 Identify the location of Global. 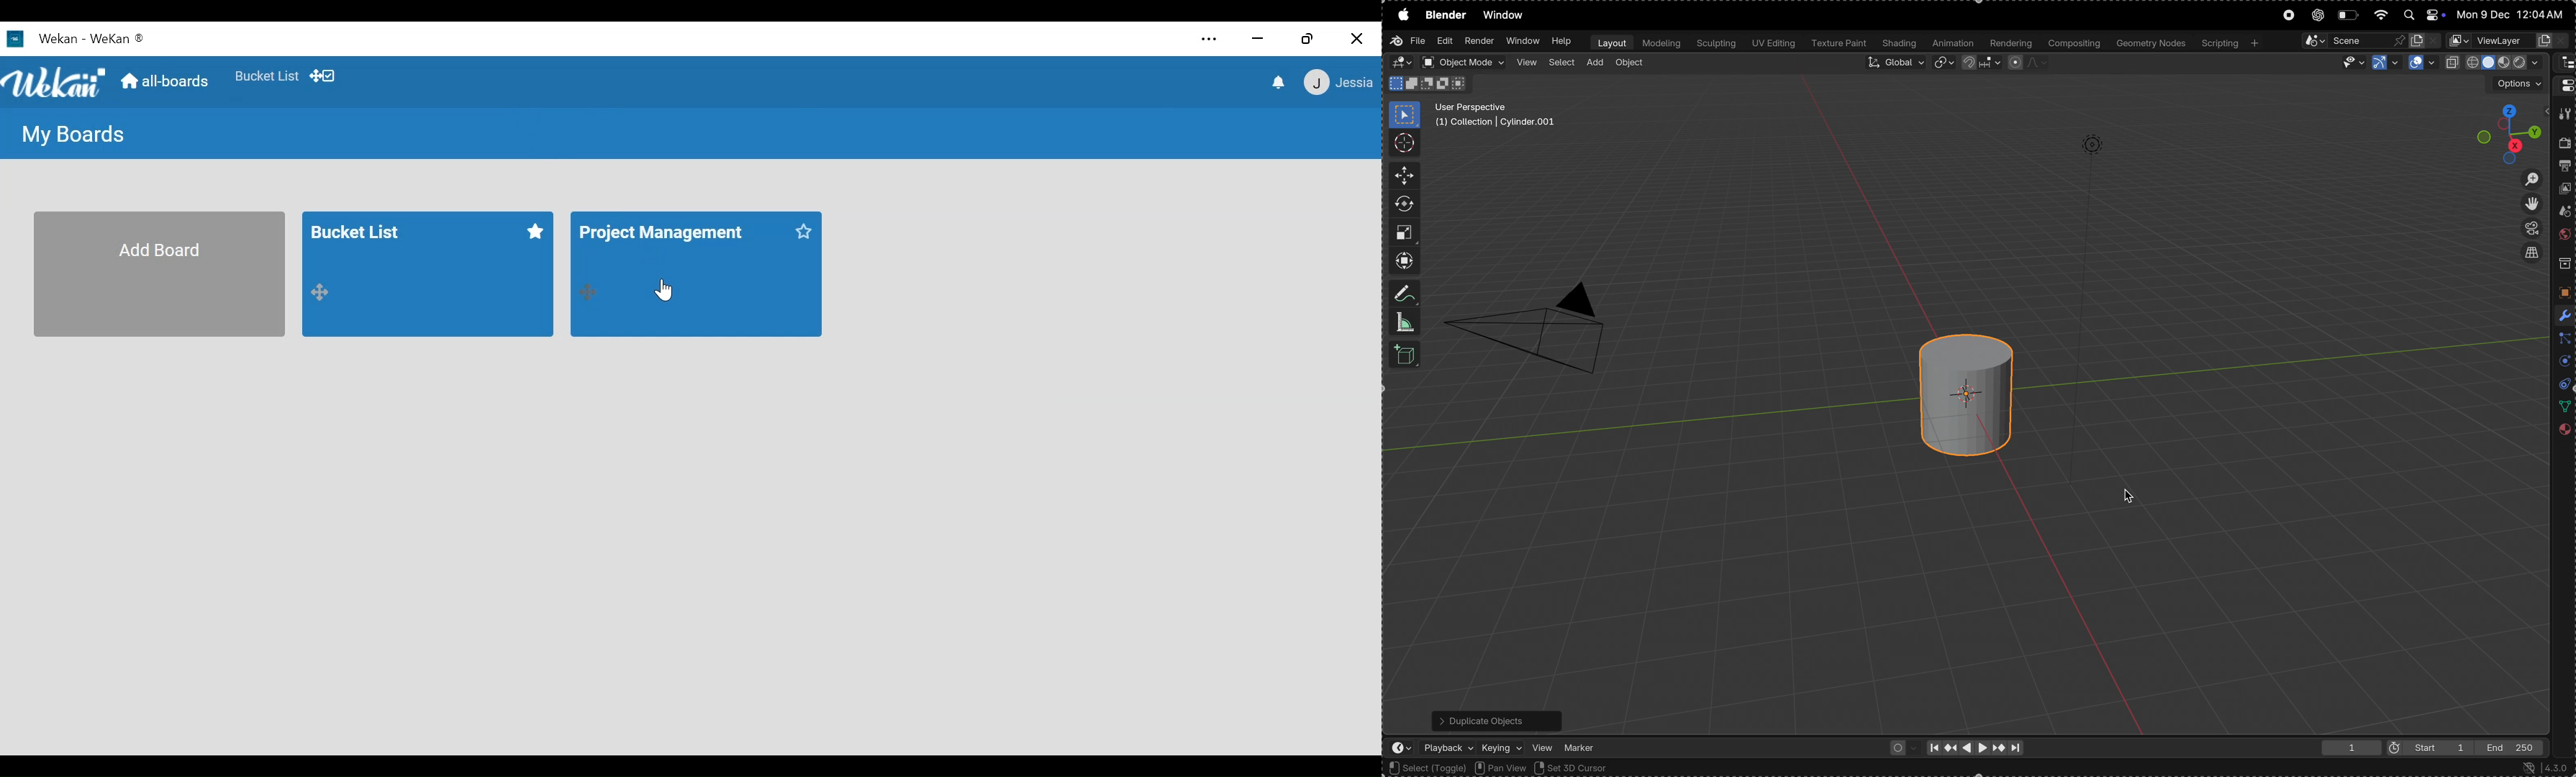
(1894, 64).